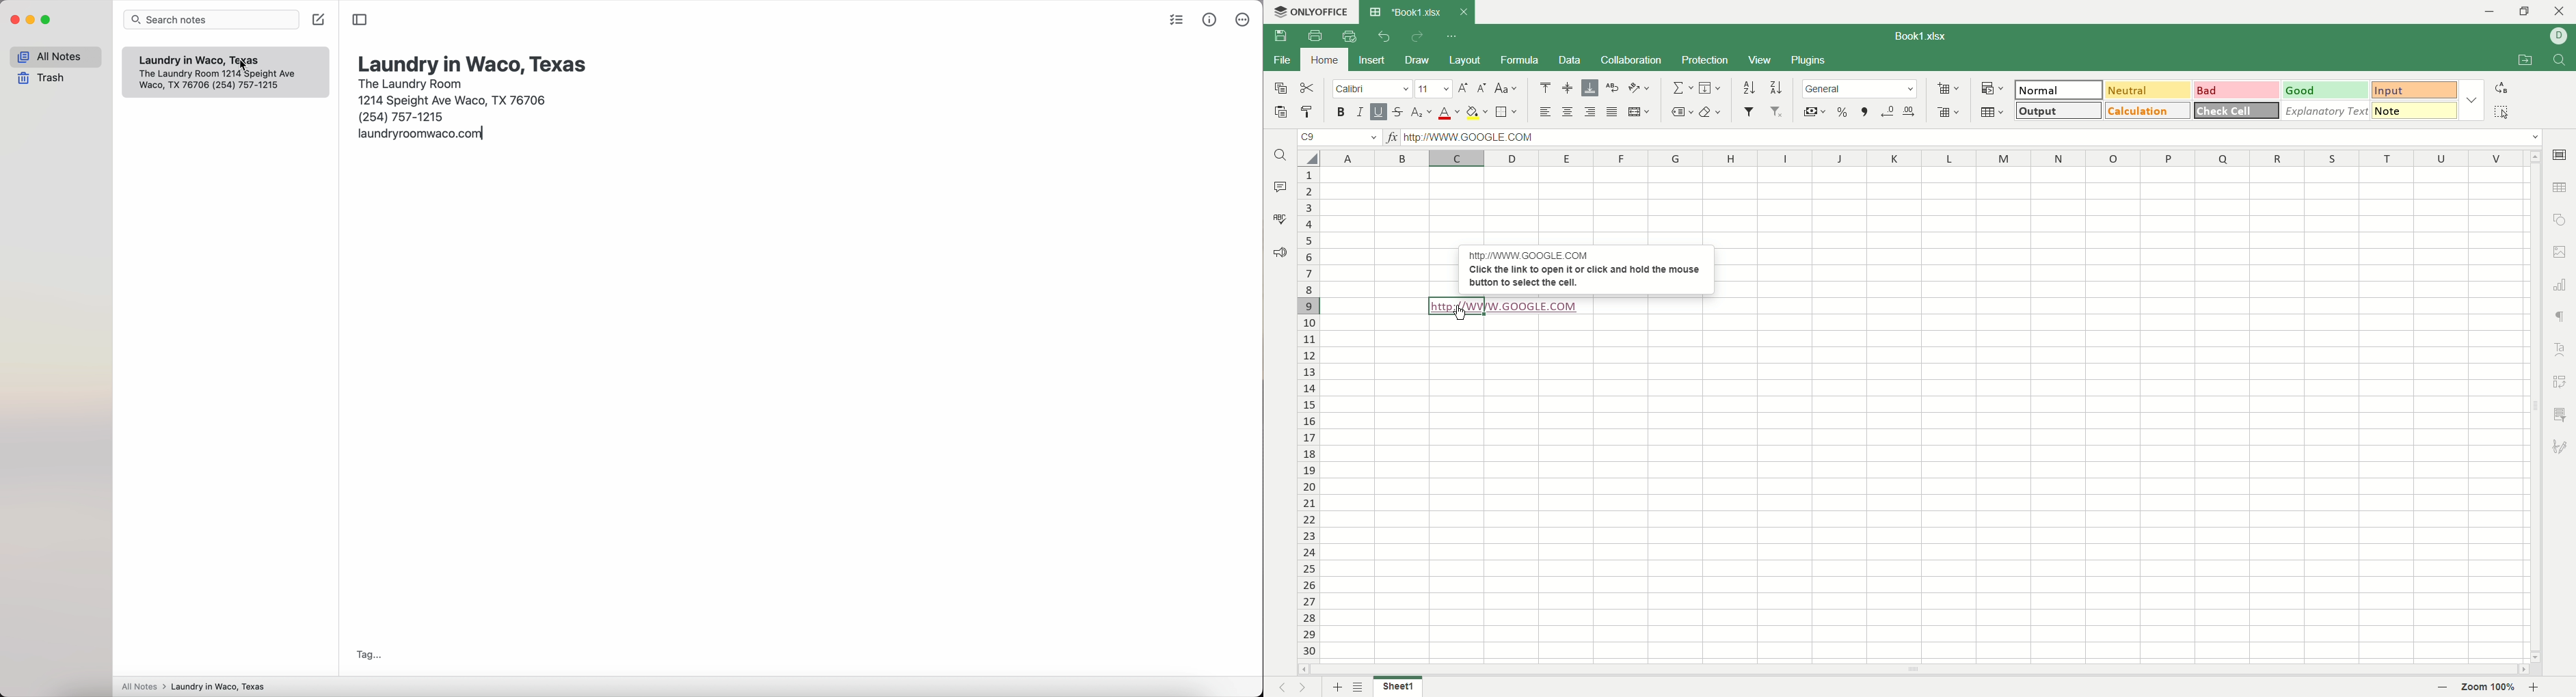  I want to click on plugins, so click(1808, 59).